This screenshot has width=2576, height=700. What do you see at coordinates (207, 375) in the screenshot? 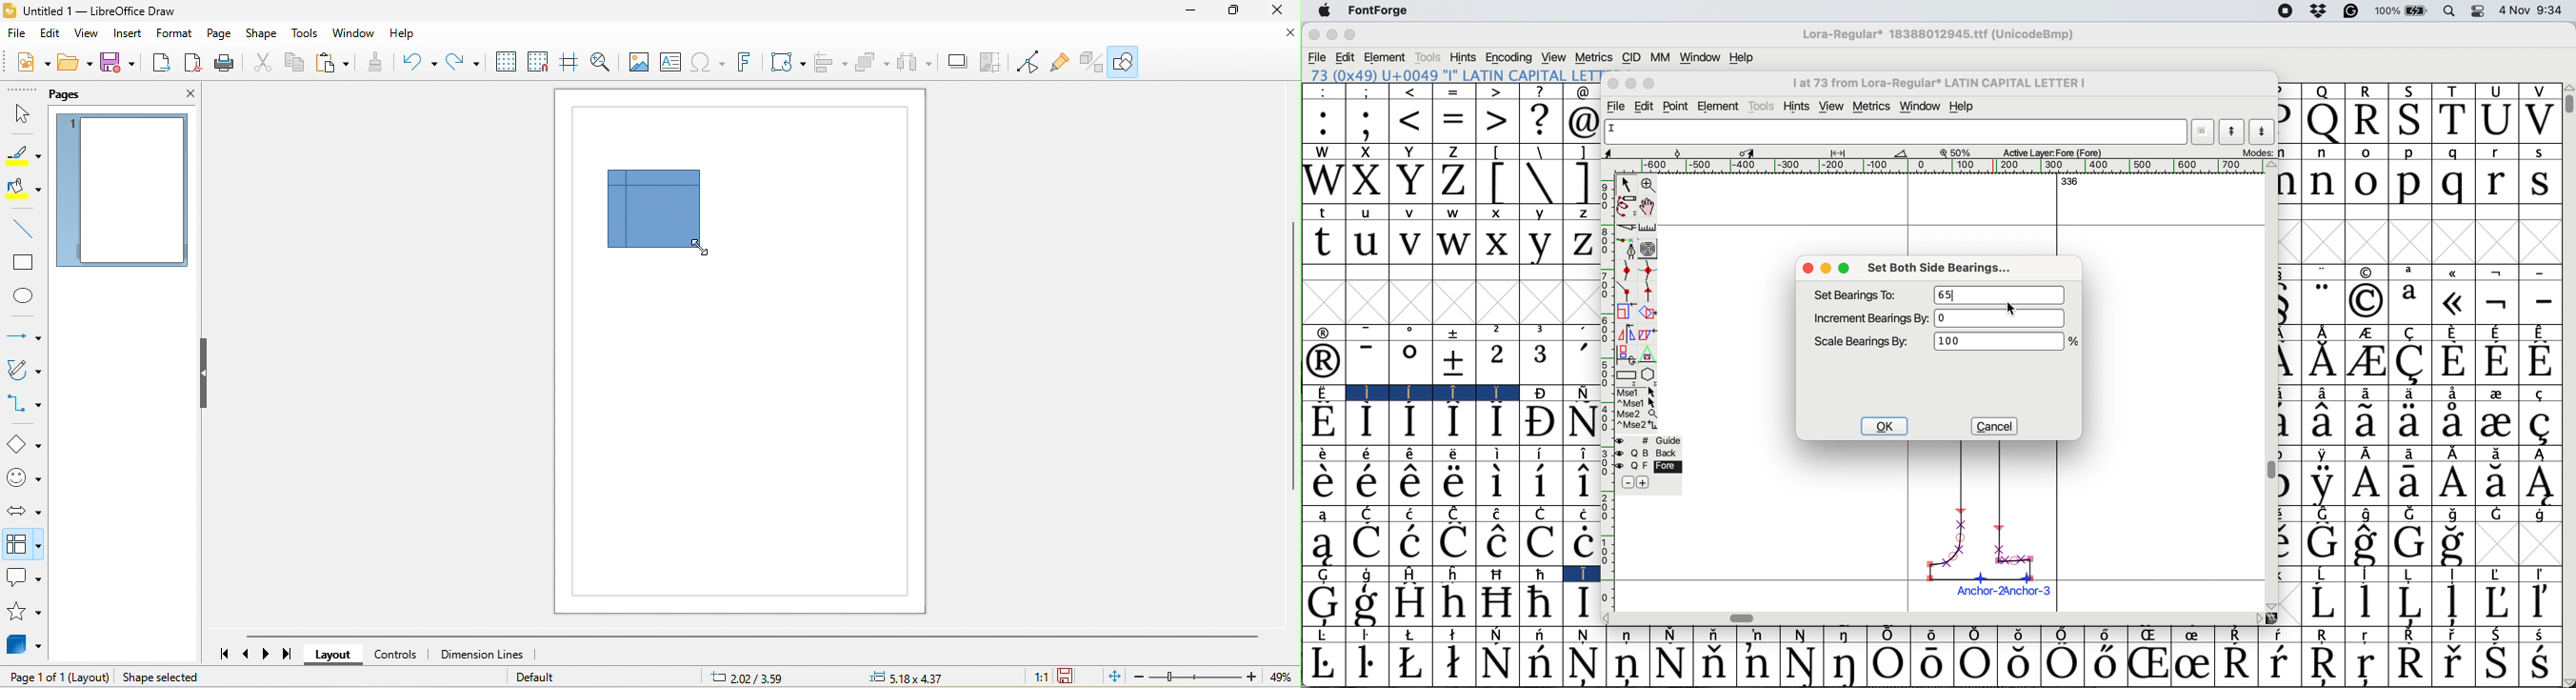
I see `hide` at bounding box center [207, 375].